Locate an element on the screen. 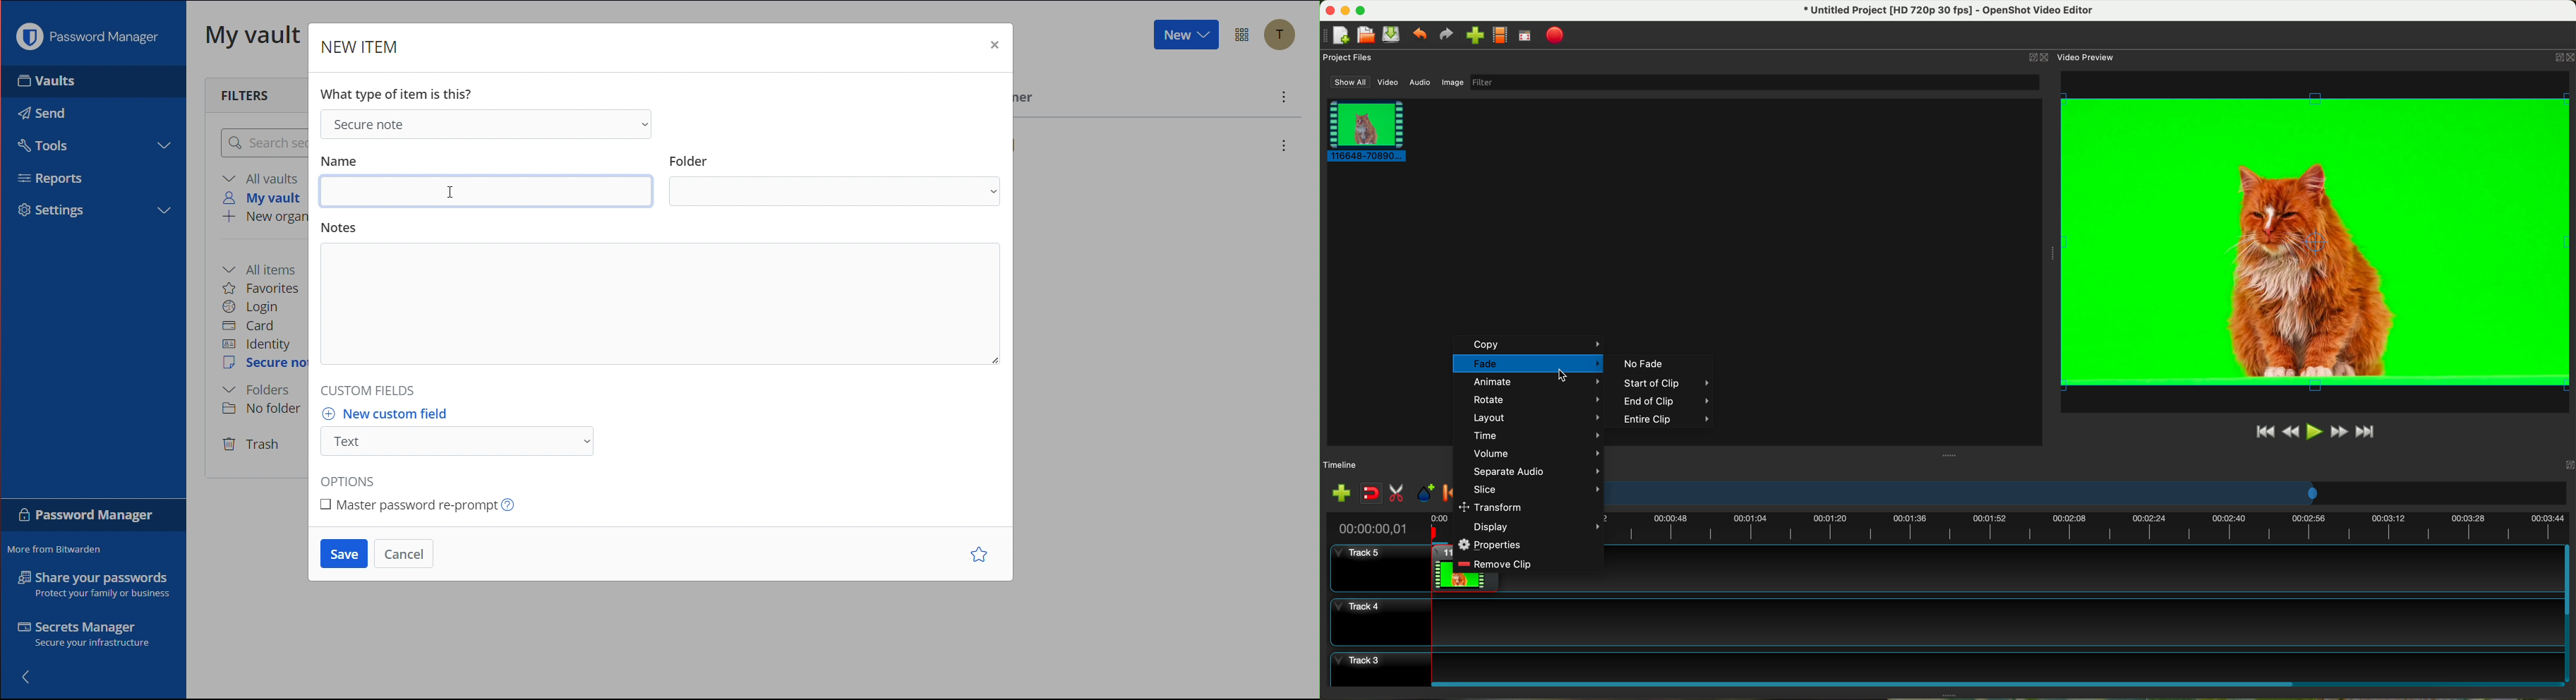  track 4 is located at coordinates (1945, 622).